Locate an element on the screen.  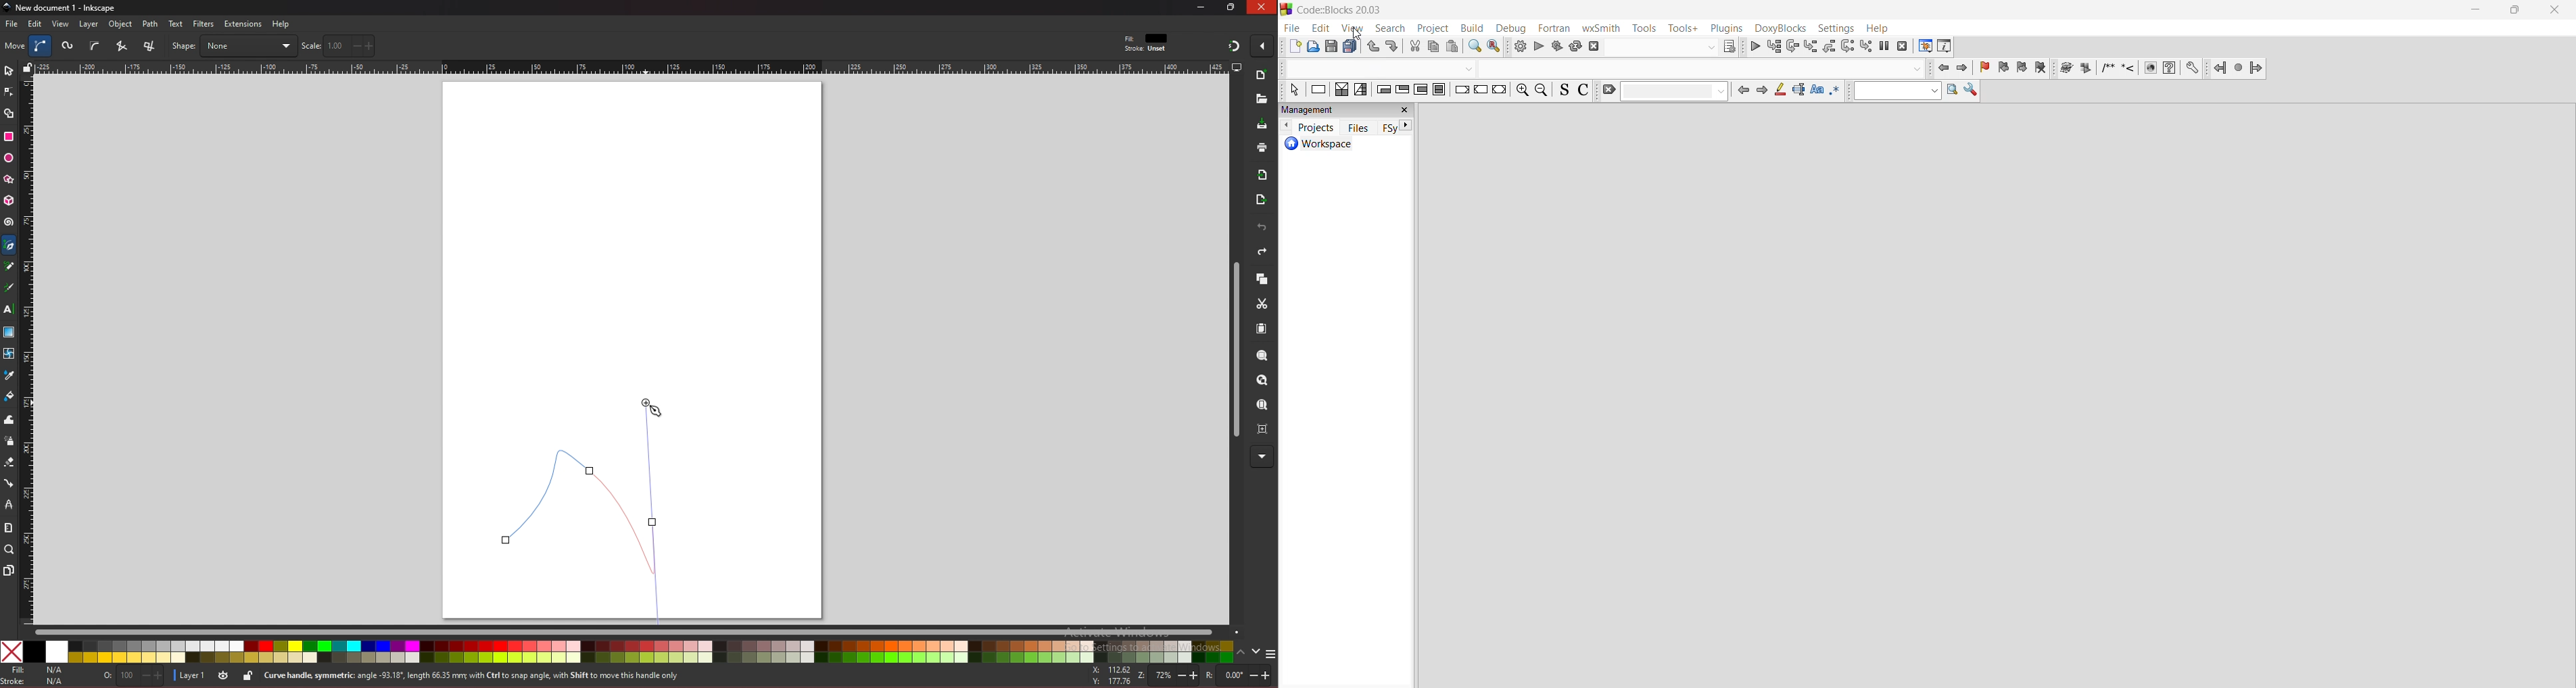
zoom drawing is located at coordinates (1261, 381).